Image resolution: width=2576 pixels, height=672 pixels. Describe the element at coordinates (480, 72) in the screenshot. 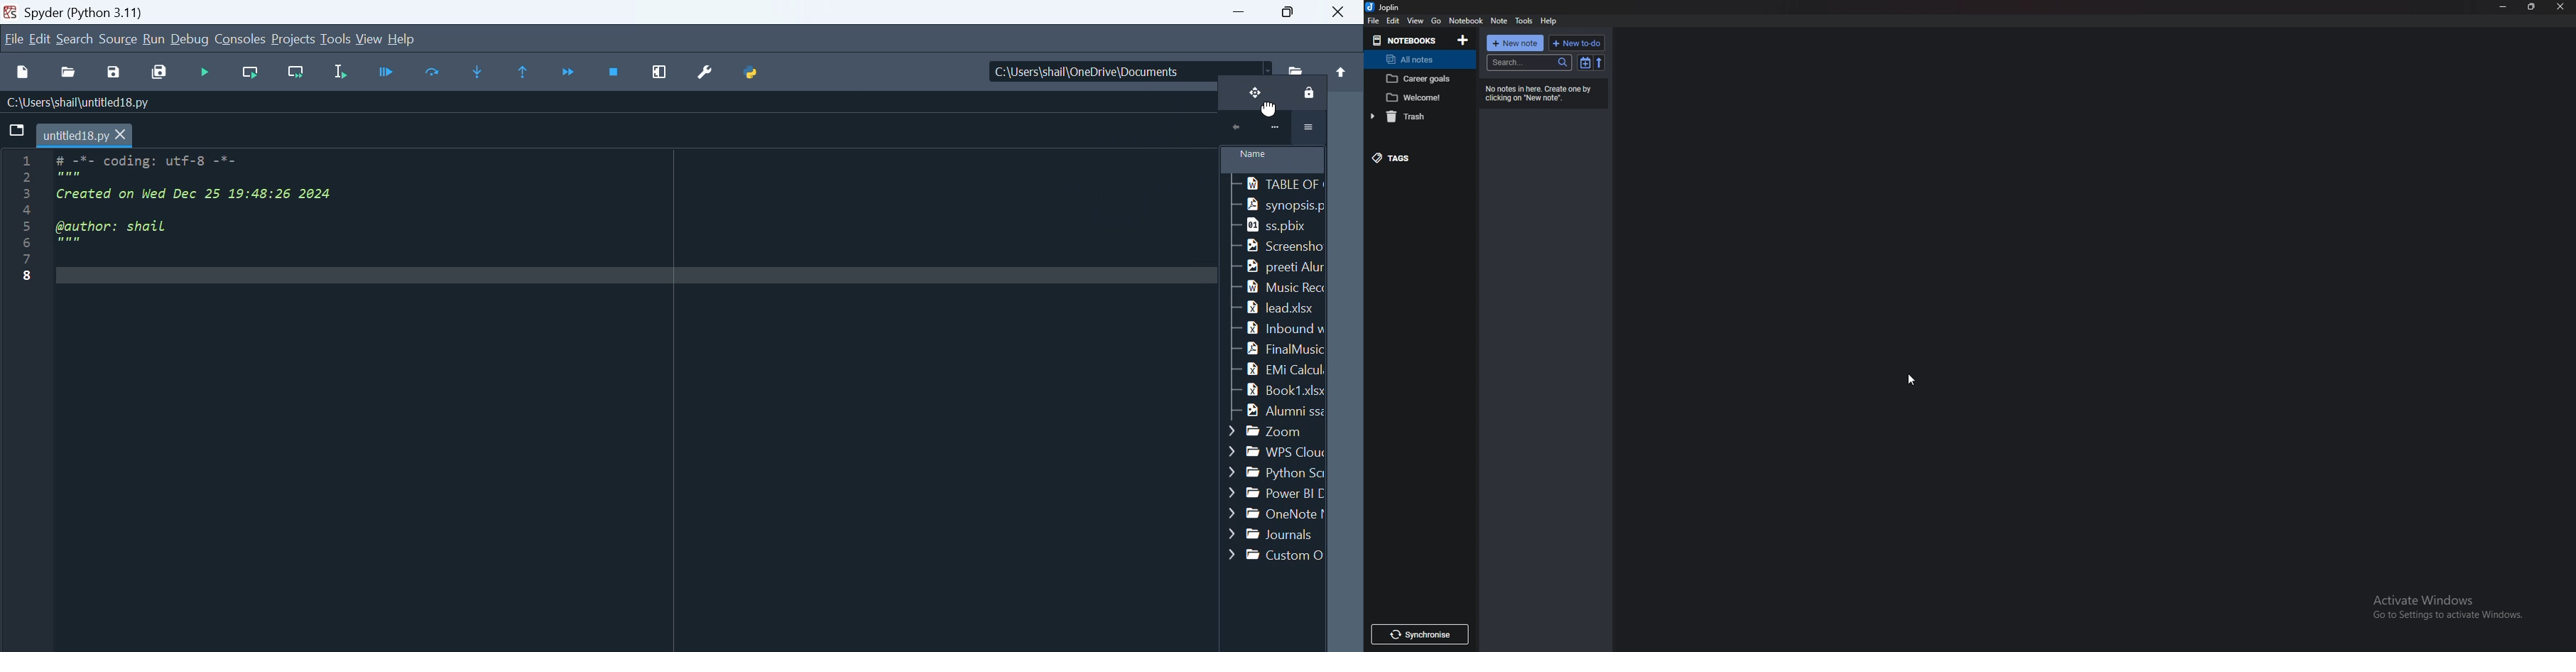

I see `Step into the next function` at that location.